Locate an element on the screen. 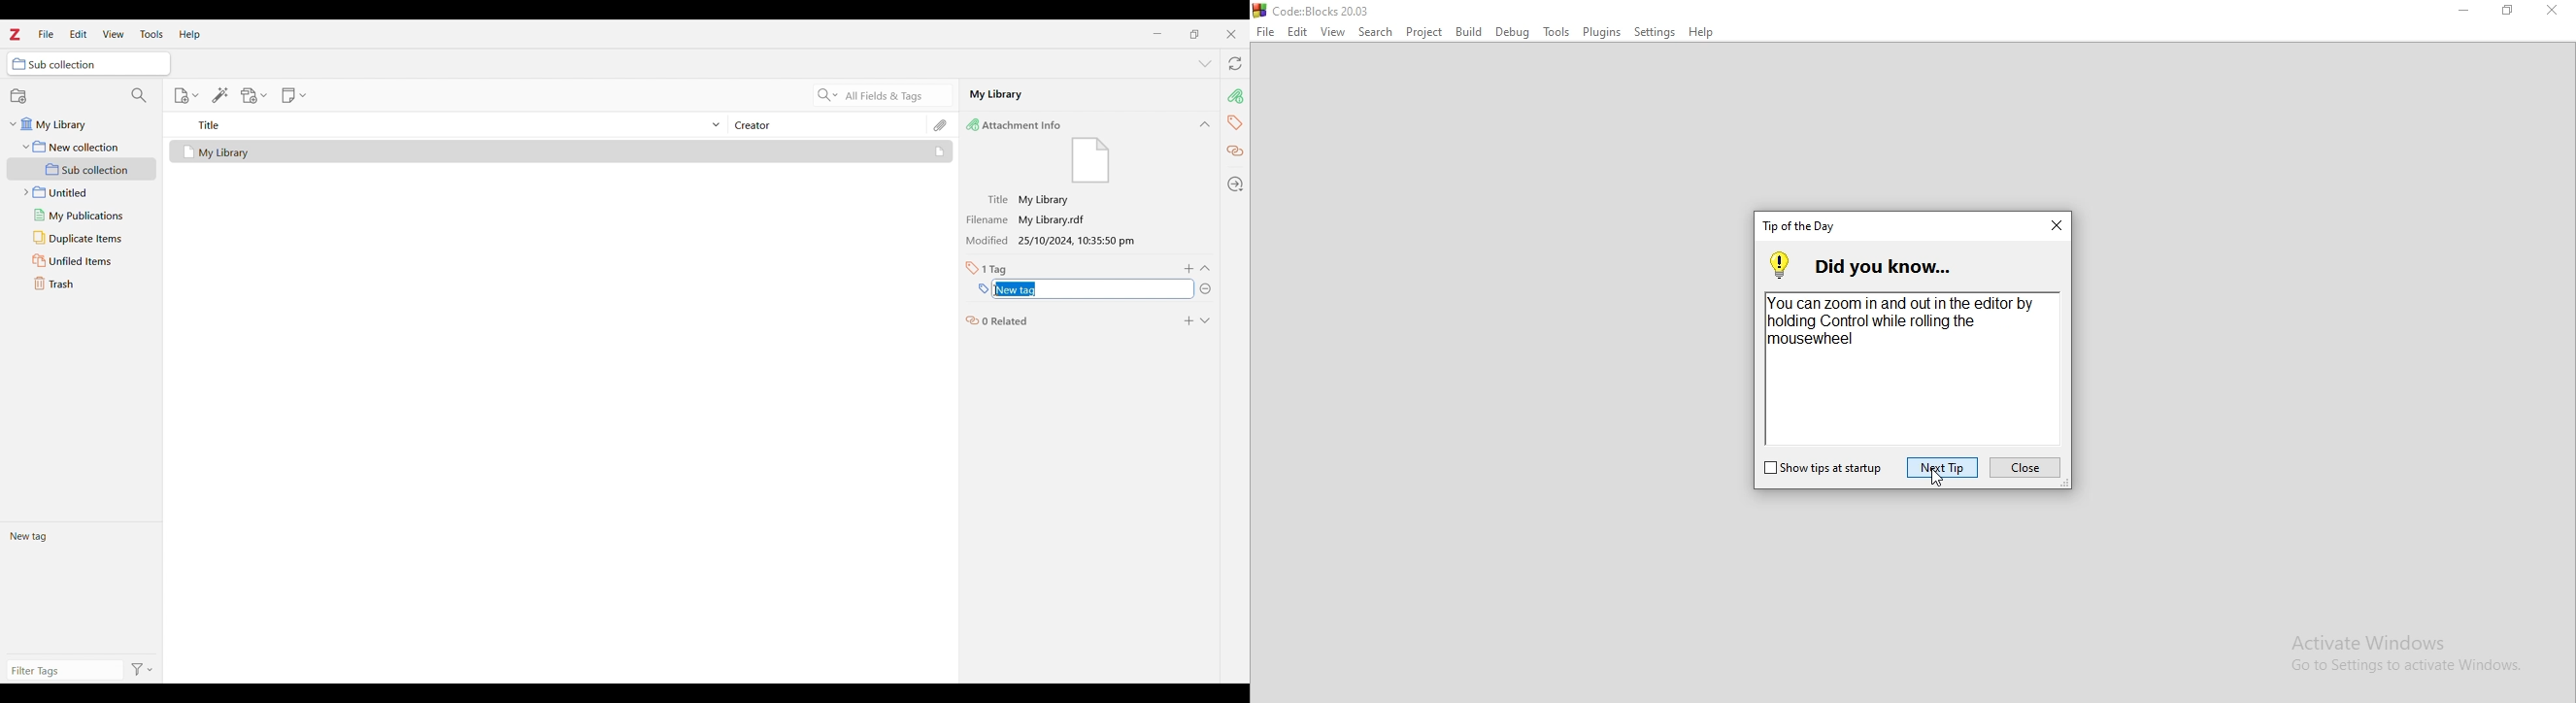  New note options is located at coordinates (294, 96).